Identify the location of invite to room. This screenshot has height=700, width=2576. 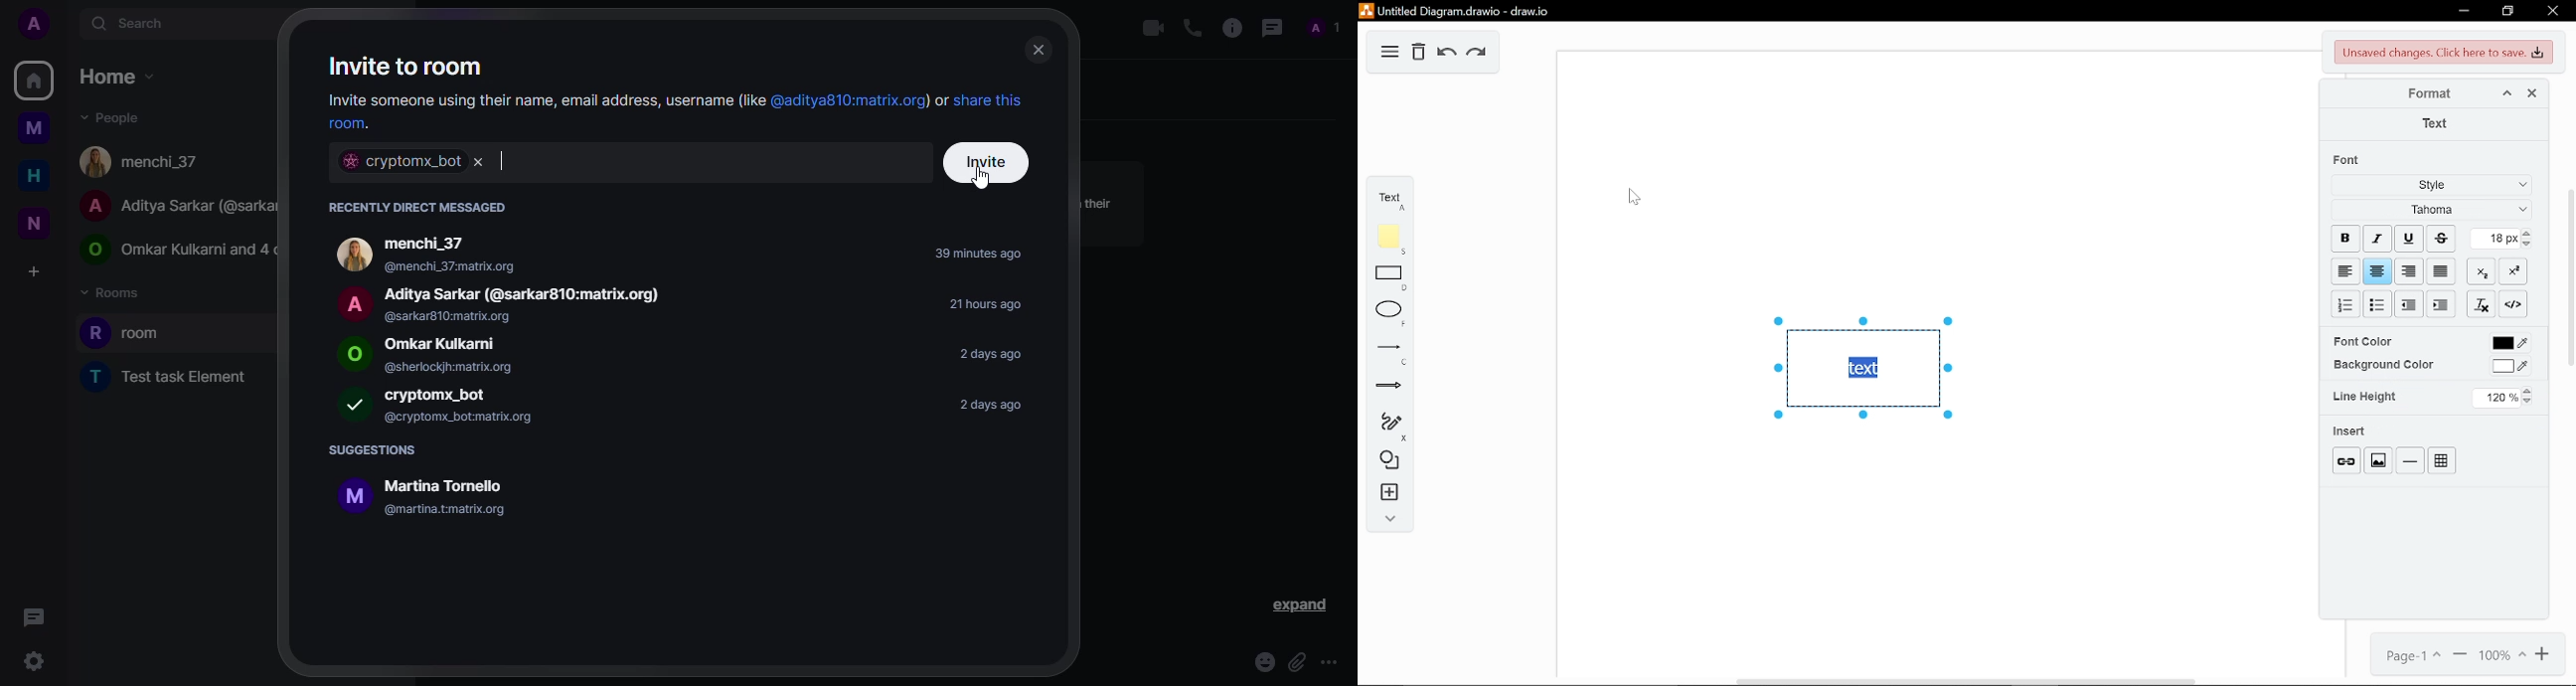
(408, 66).